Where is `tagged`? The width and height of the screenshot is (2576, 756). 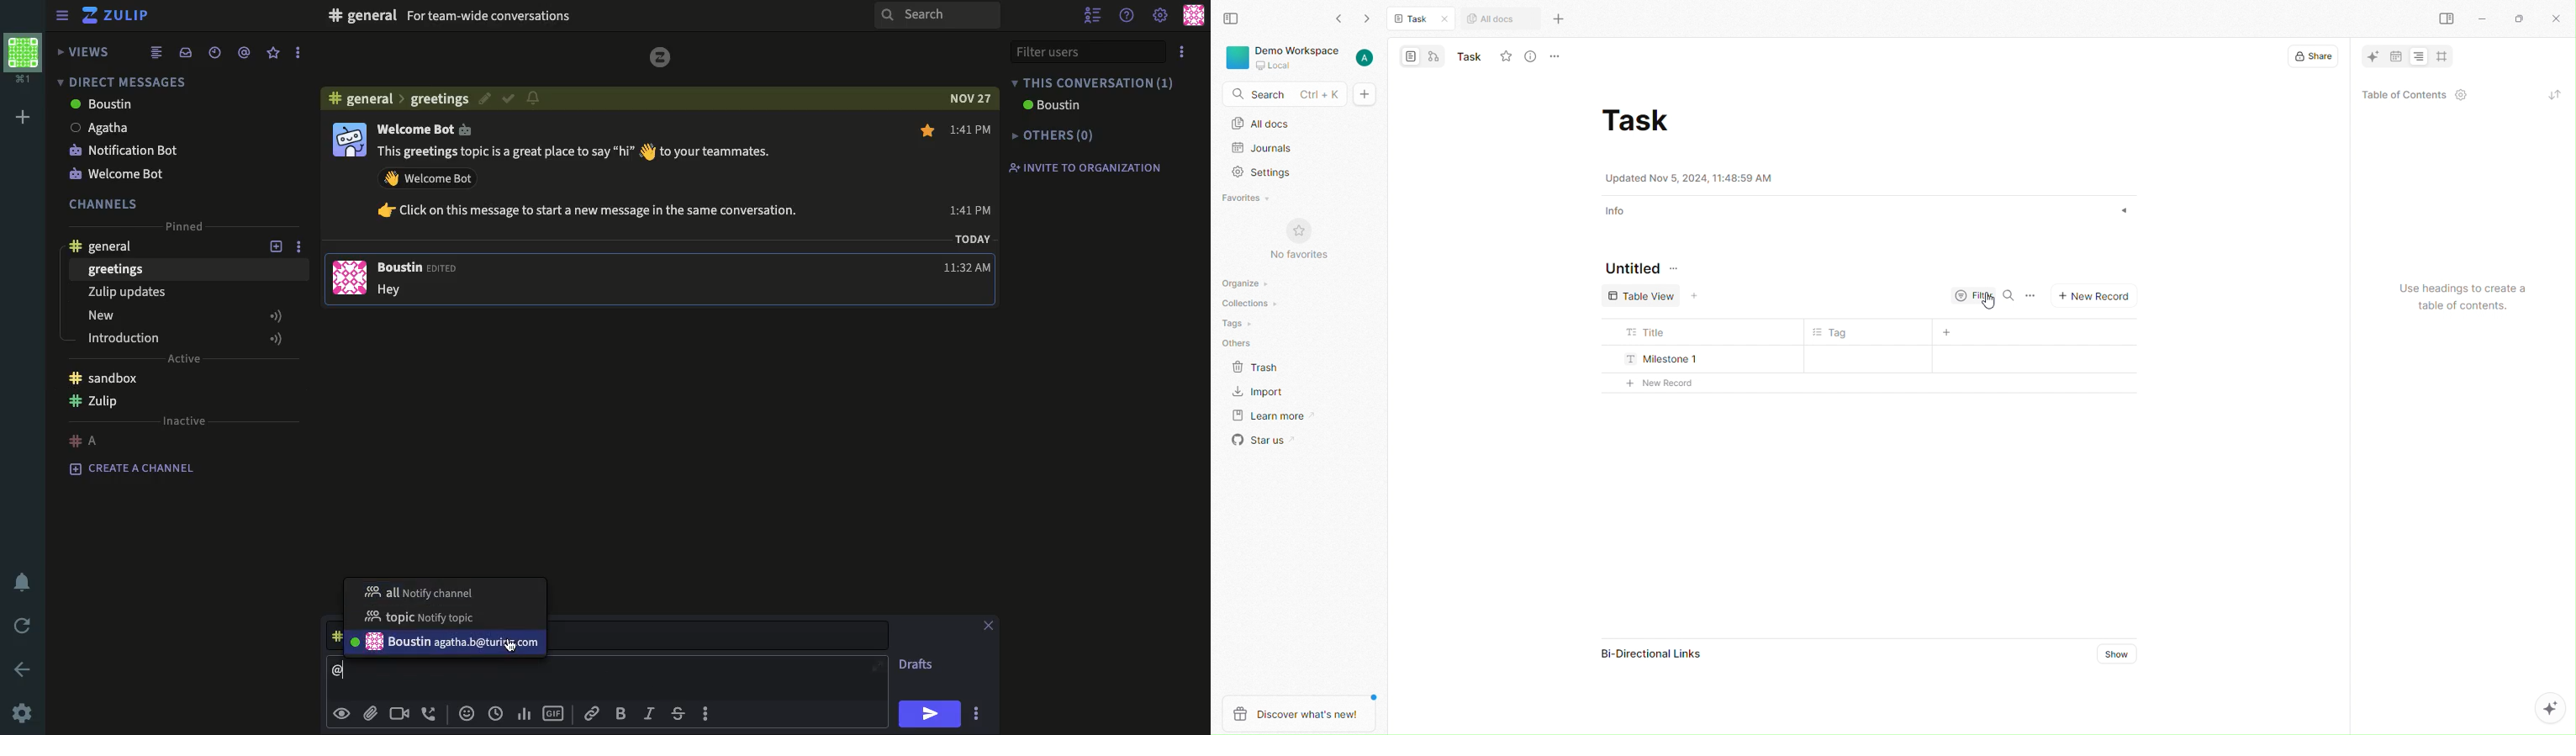
tagged is located at coordinates (243, 52).